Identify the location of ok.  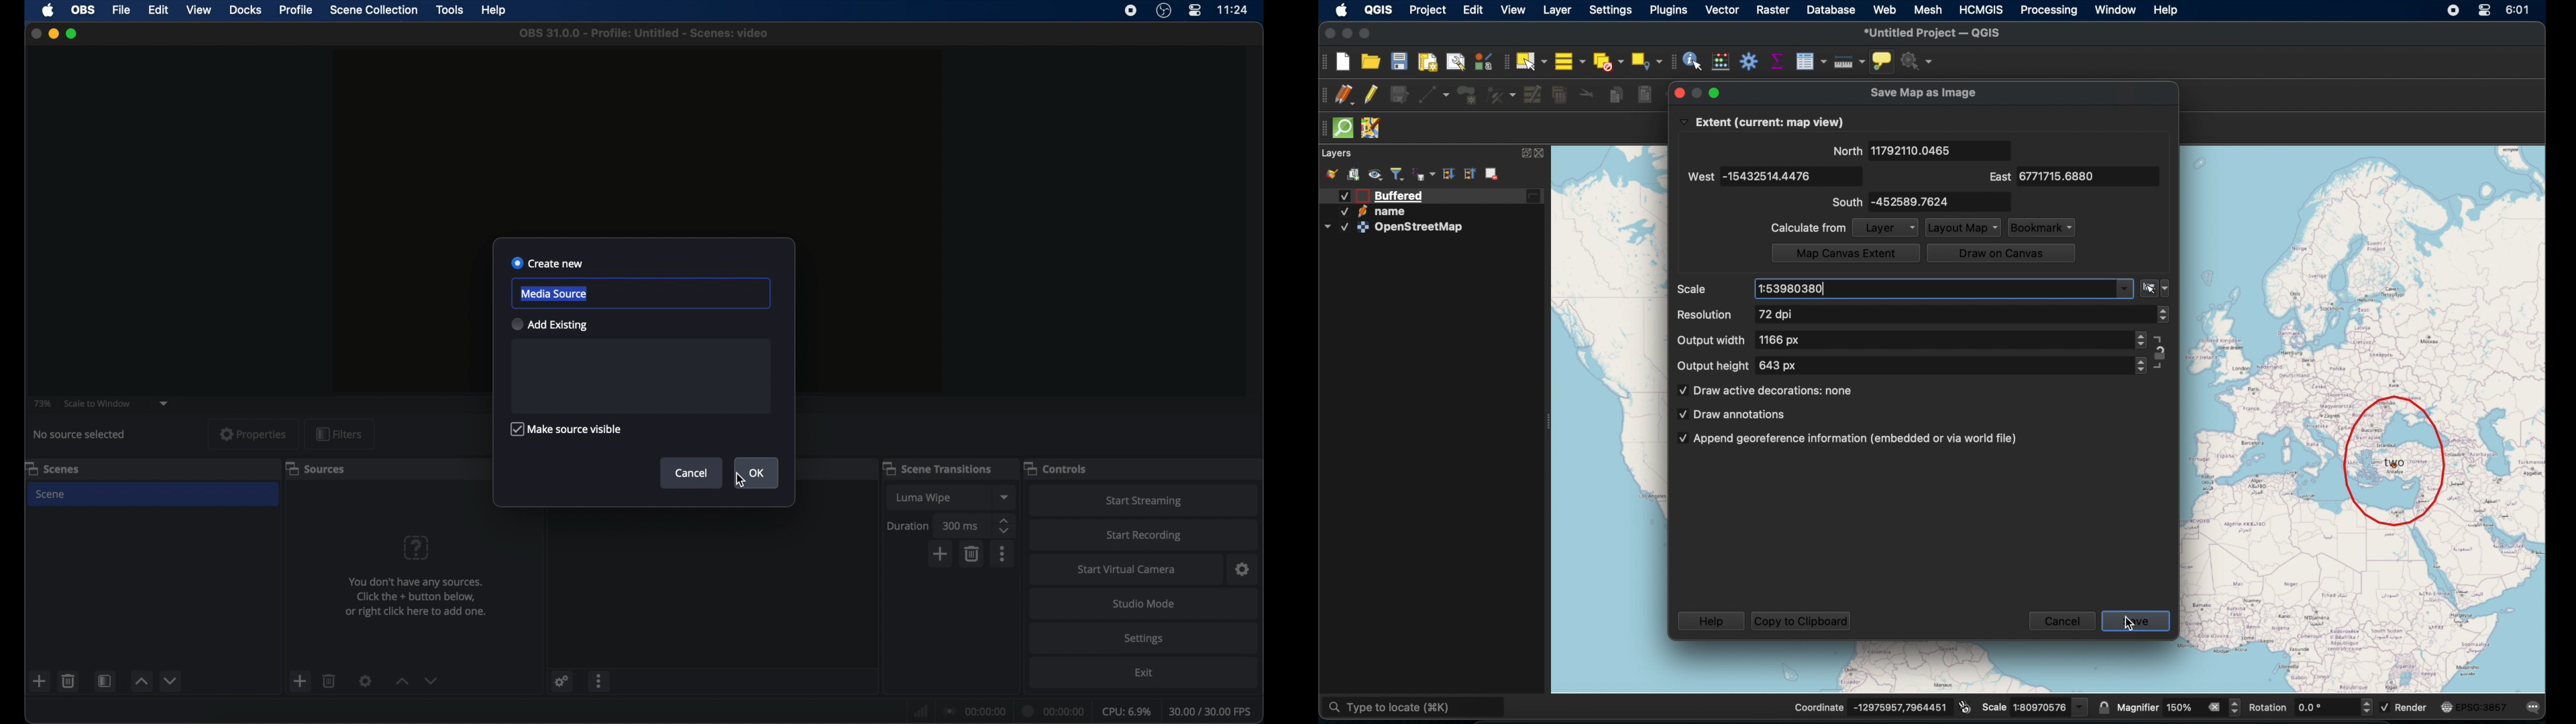
(757, 473).